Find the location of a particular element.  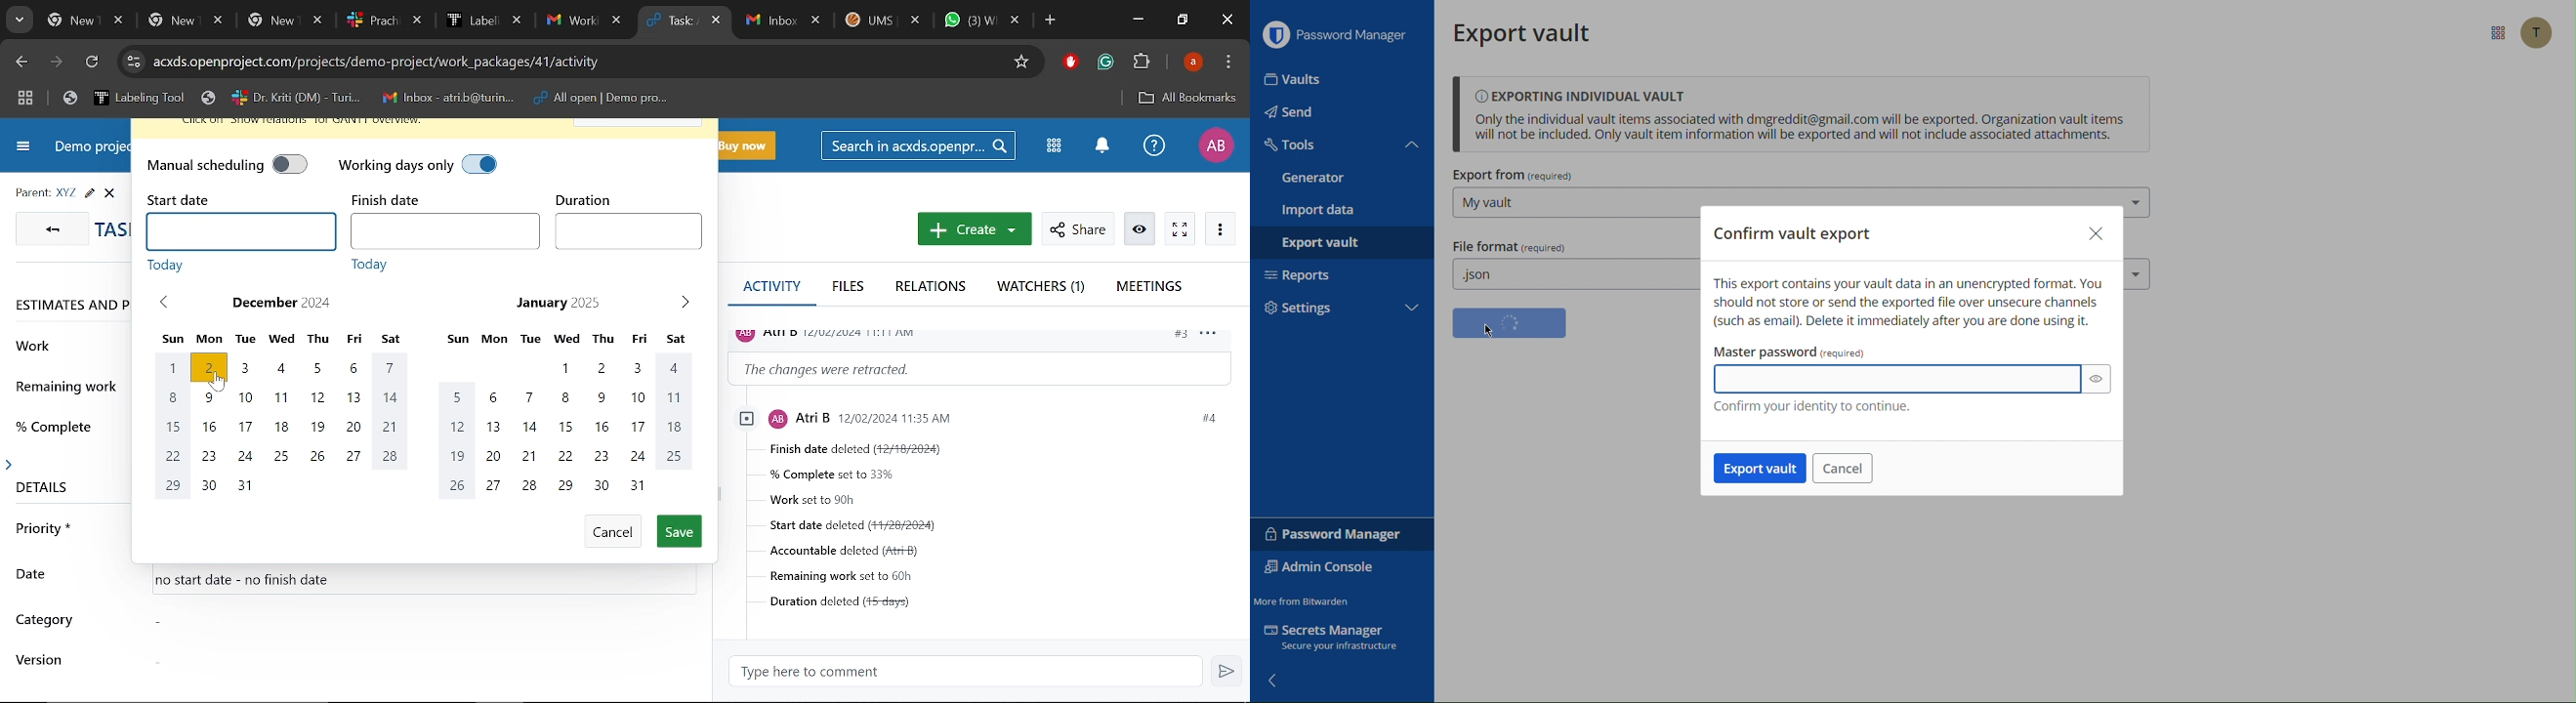

Master password is located at coordinates (1790, 349).